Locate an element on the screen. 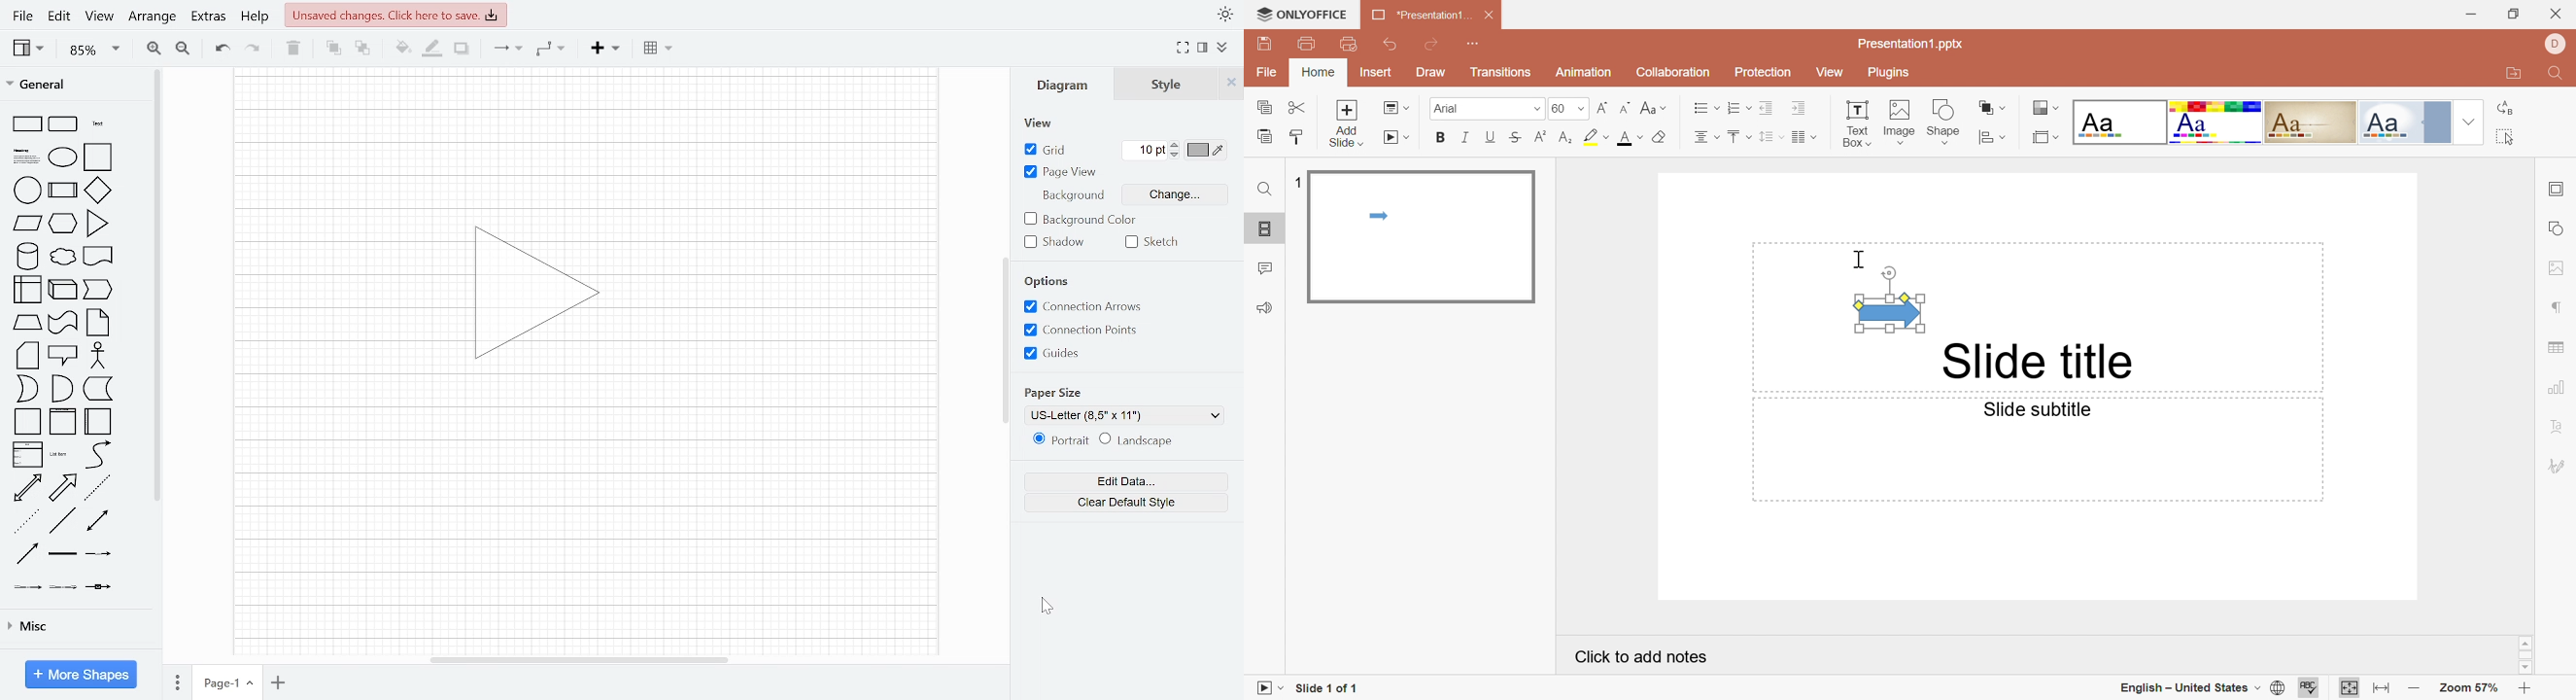 Image resolution: width=2576 pixels, height=700 pixels. Curve is located at coordinates (98, 454).